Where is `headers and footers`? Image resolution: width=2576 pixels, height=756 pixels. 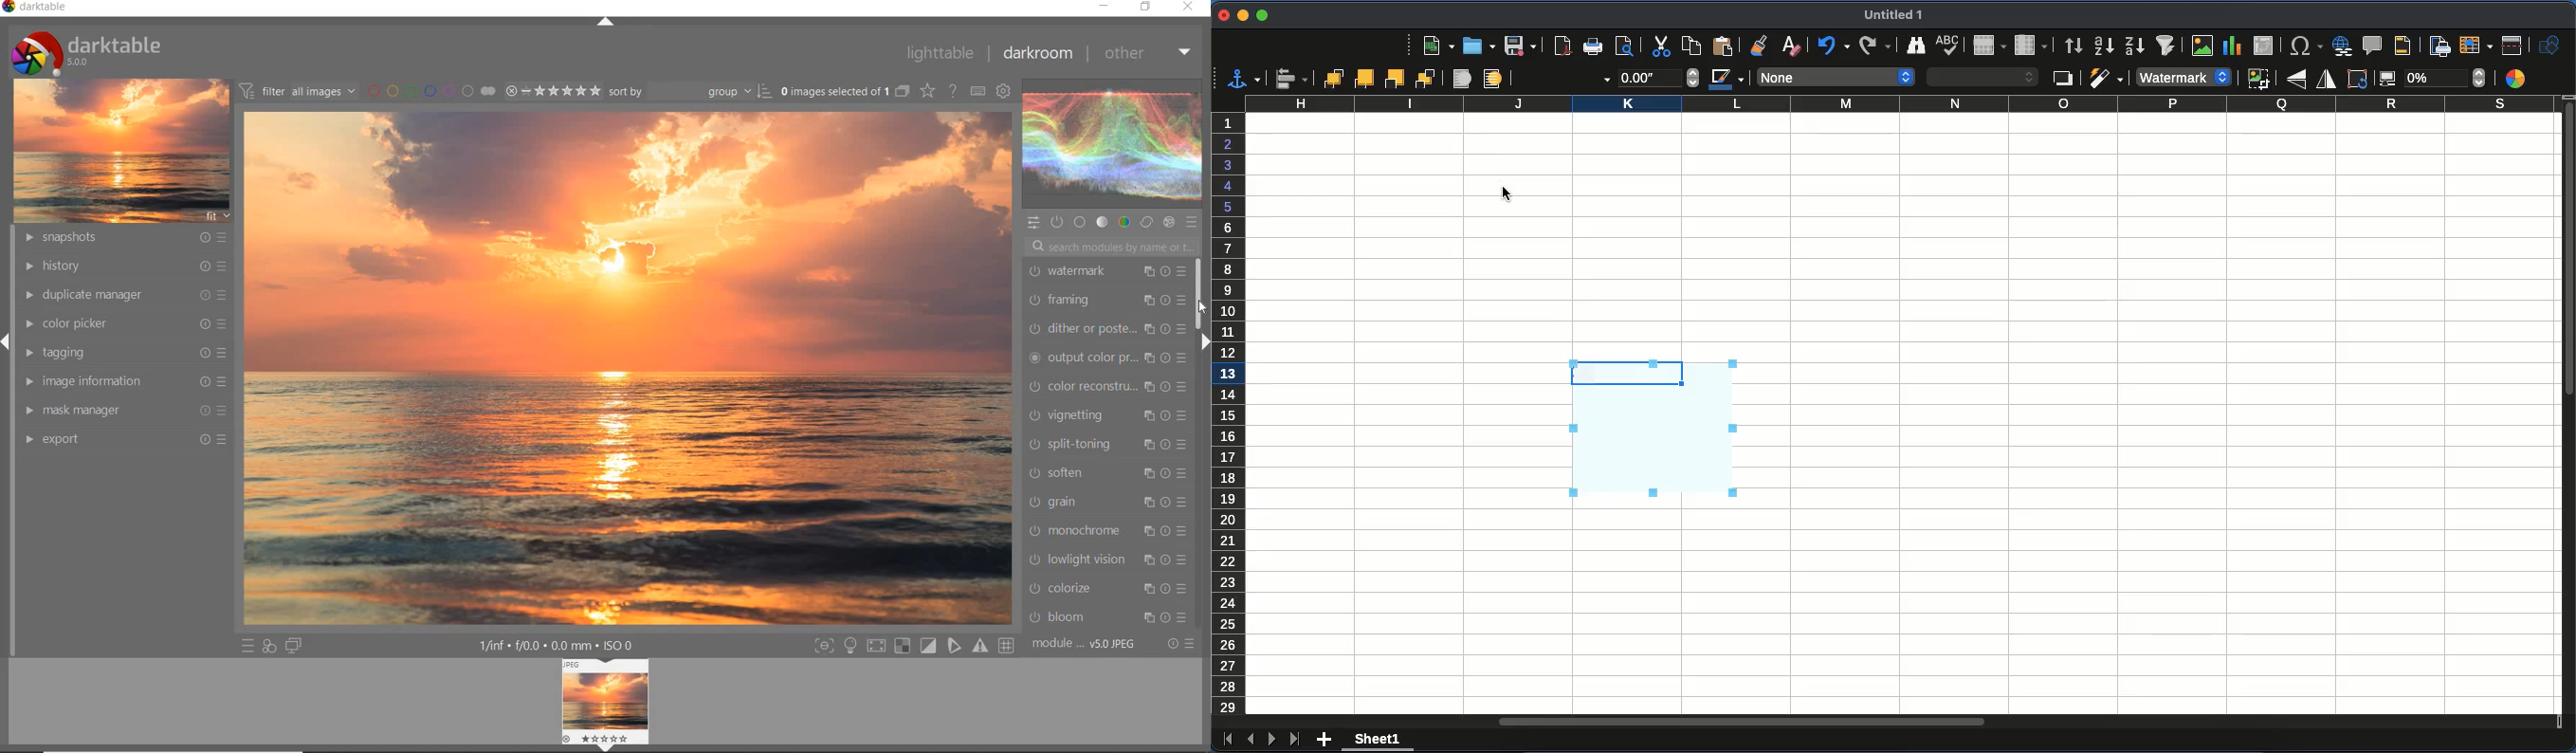
headers and footers is located at coordinates (2408, 45).